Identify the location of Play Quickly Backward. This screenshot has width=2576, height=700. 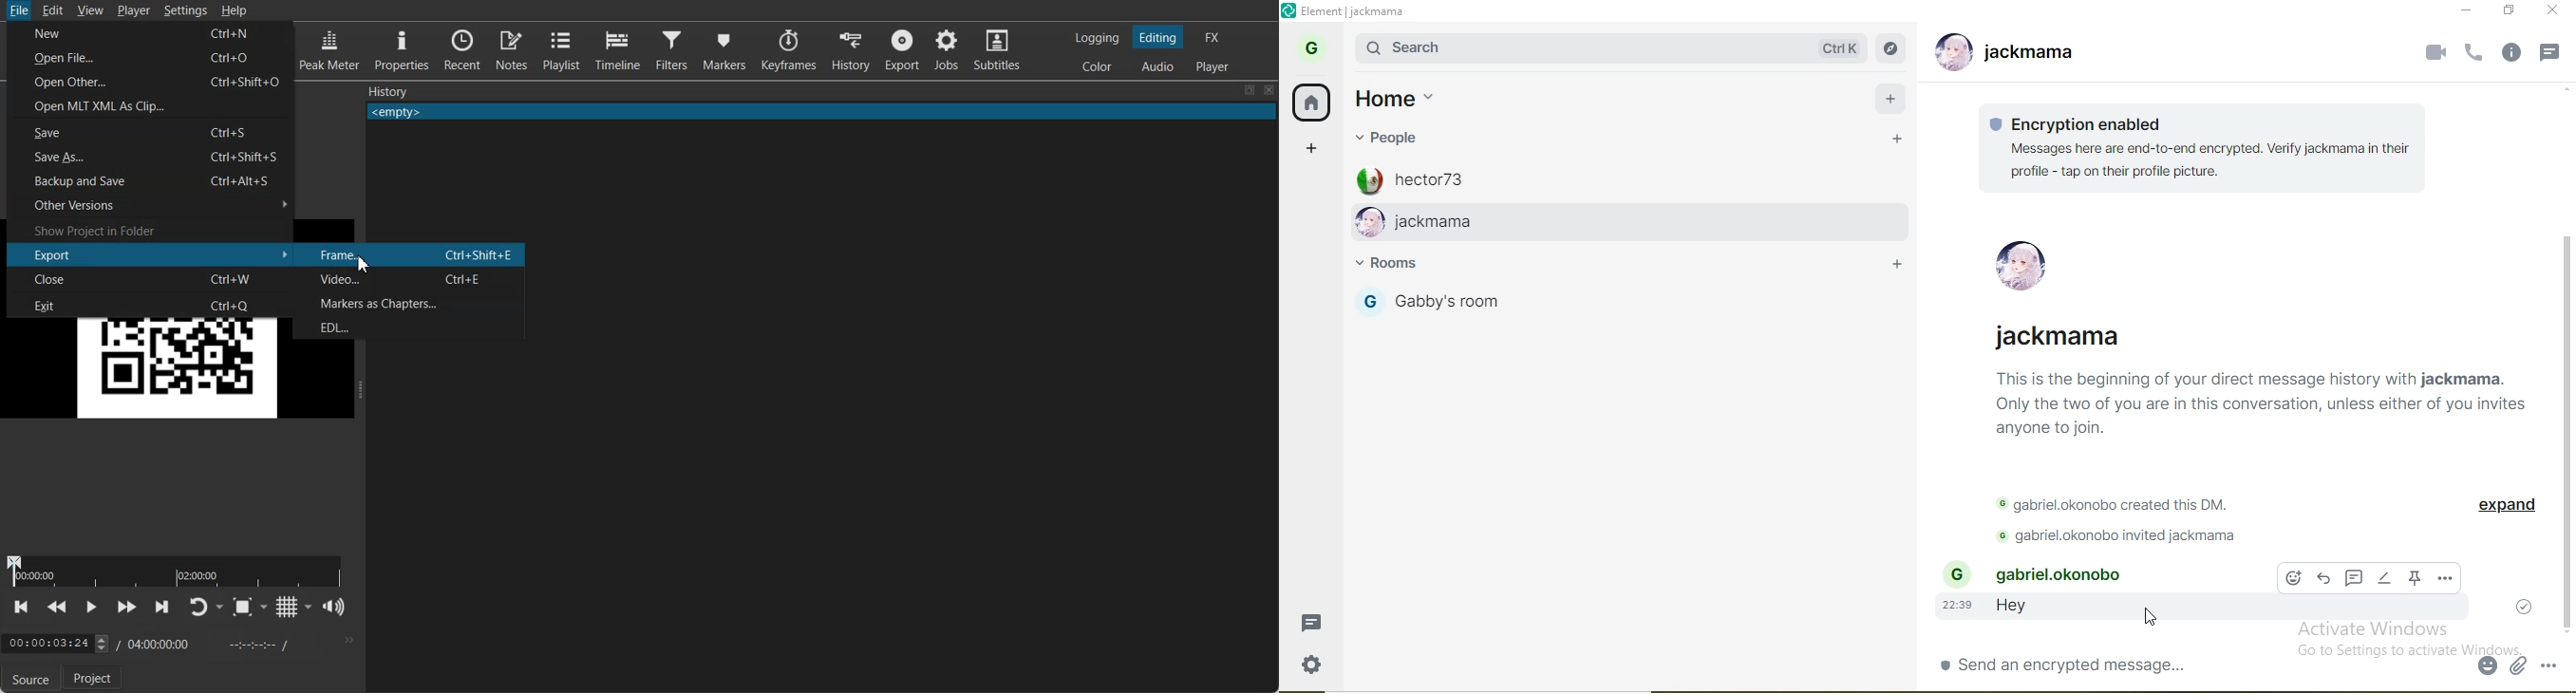
(57, 608).